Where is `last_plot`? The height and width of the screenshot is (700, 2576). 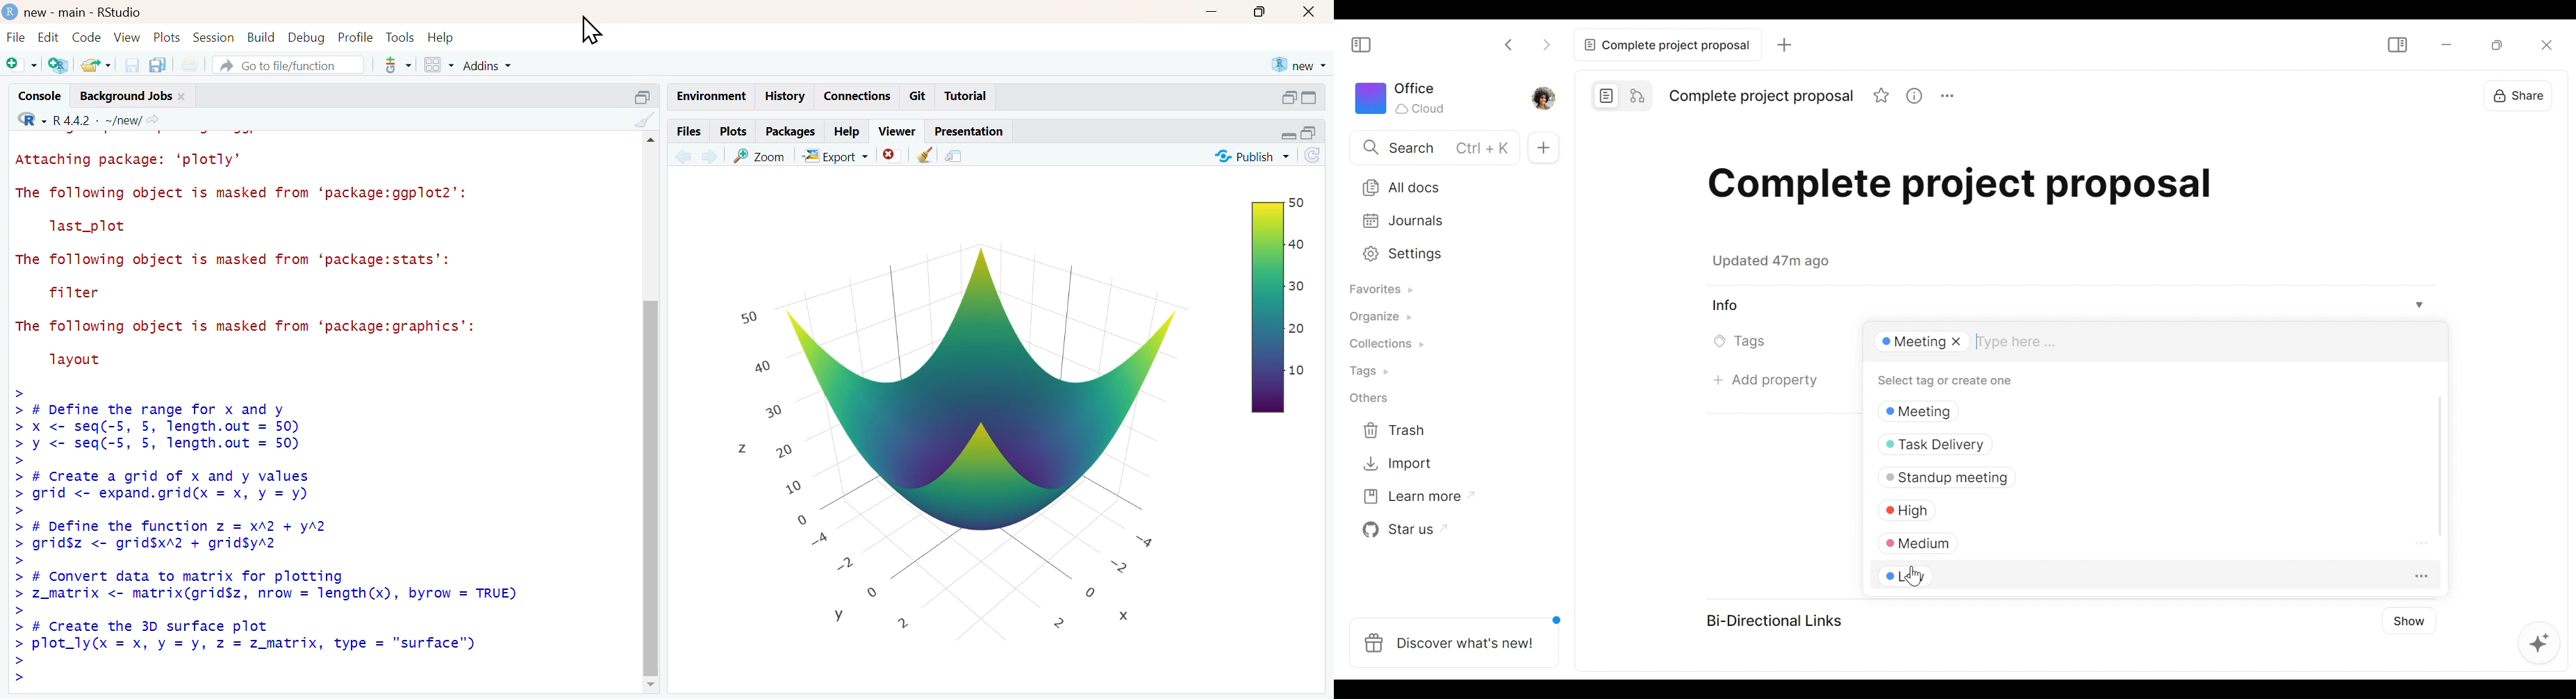
last_plot is located at coordinates (91, 227).